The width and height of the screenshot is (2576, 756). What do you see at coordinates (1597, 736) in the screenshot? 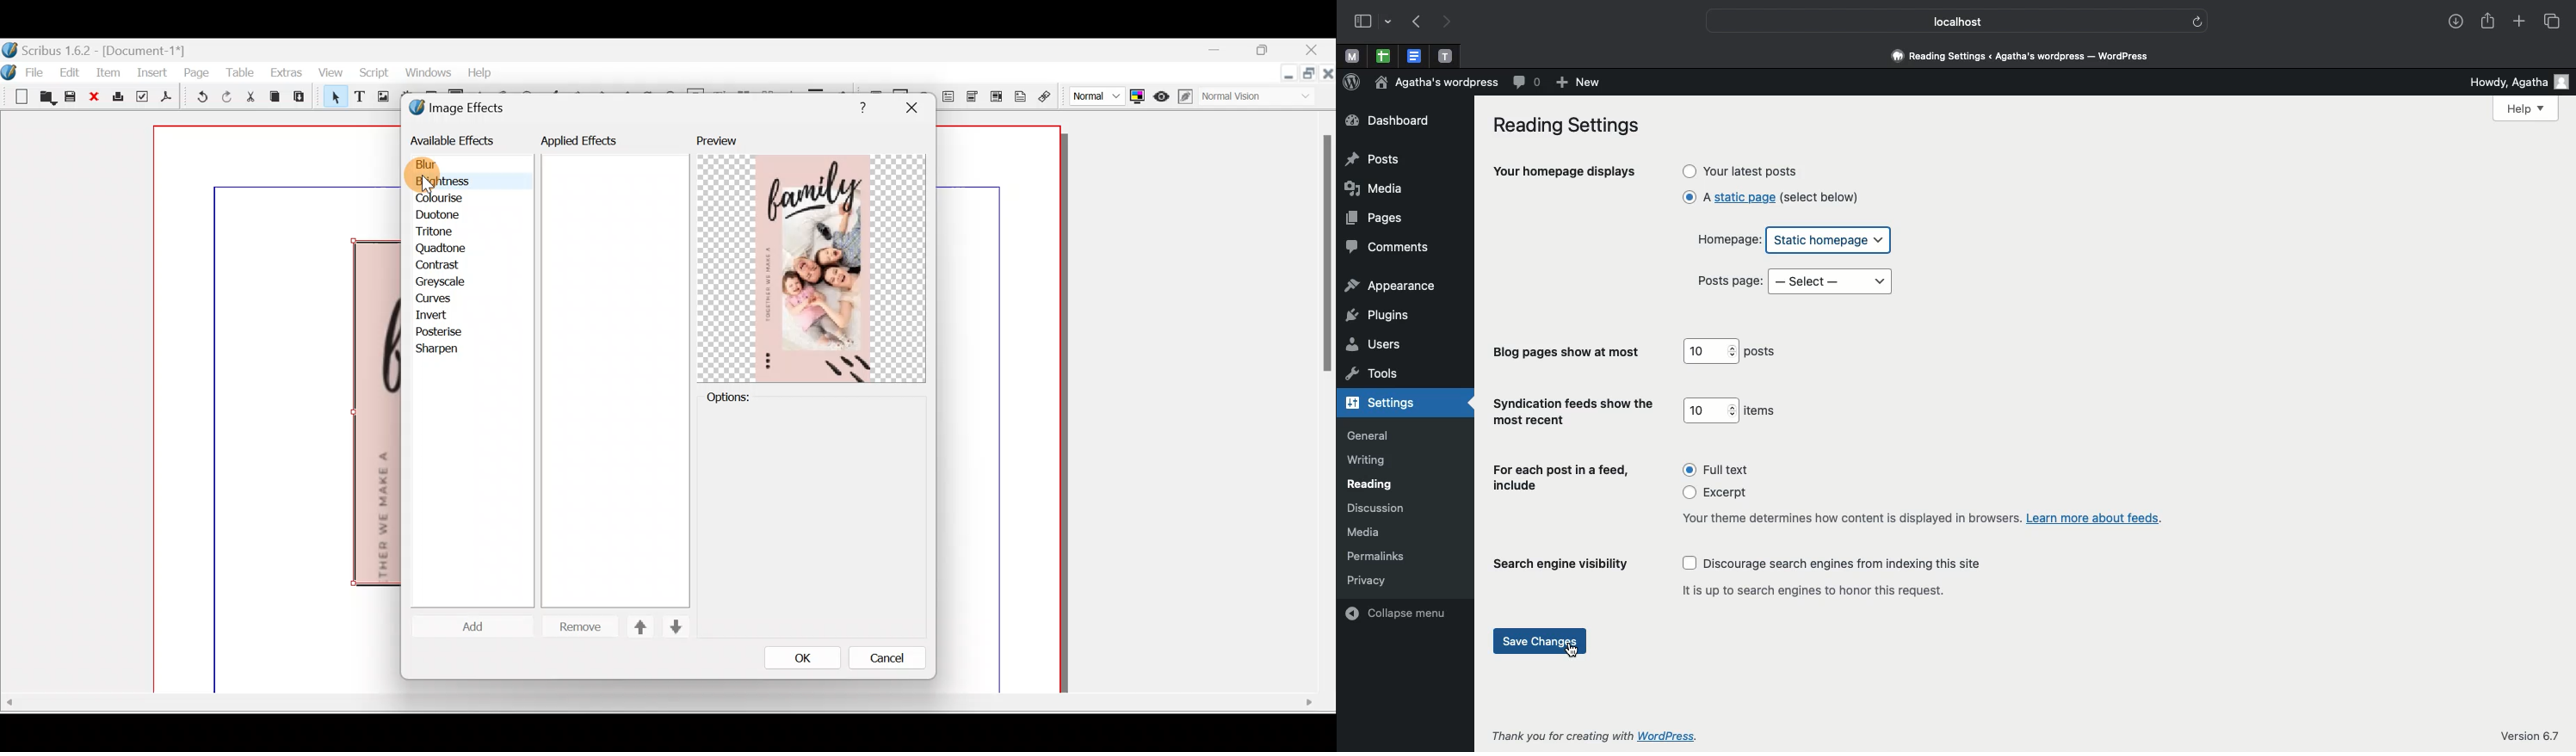
I see `Thank you for creating with Wordpress` at bounding box center [1597, 736].